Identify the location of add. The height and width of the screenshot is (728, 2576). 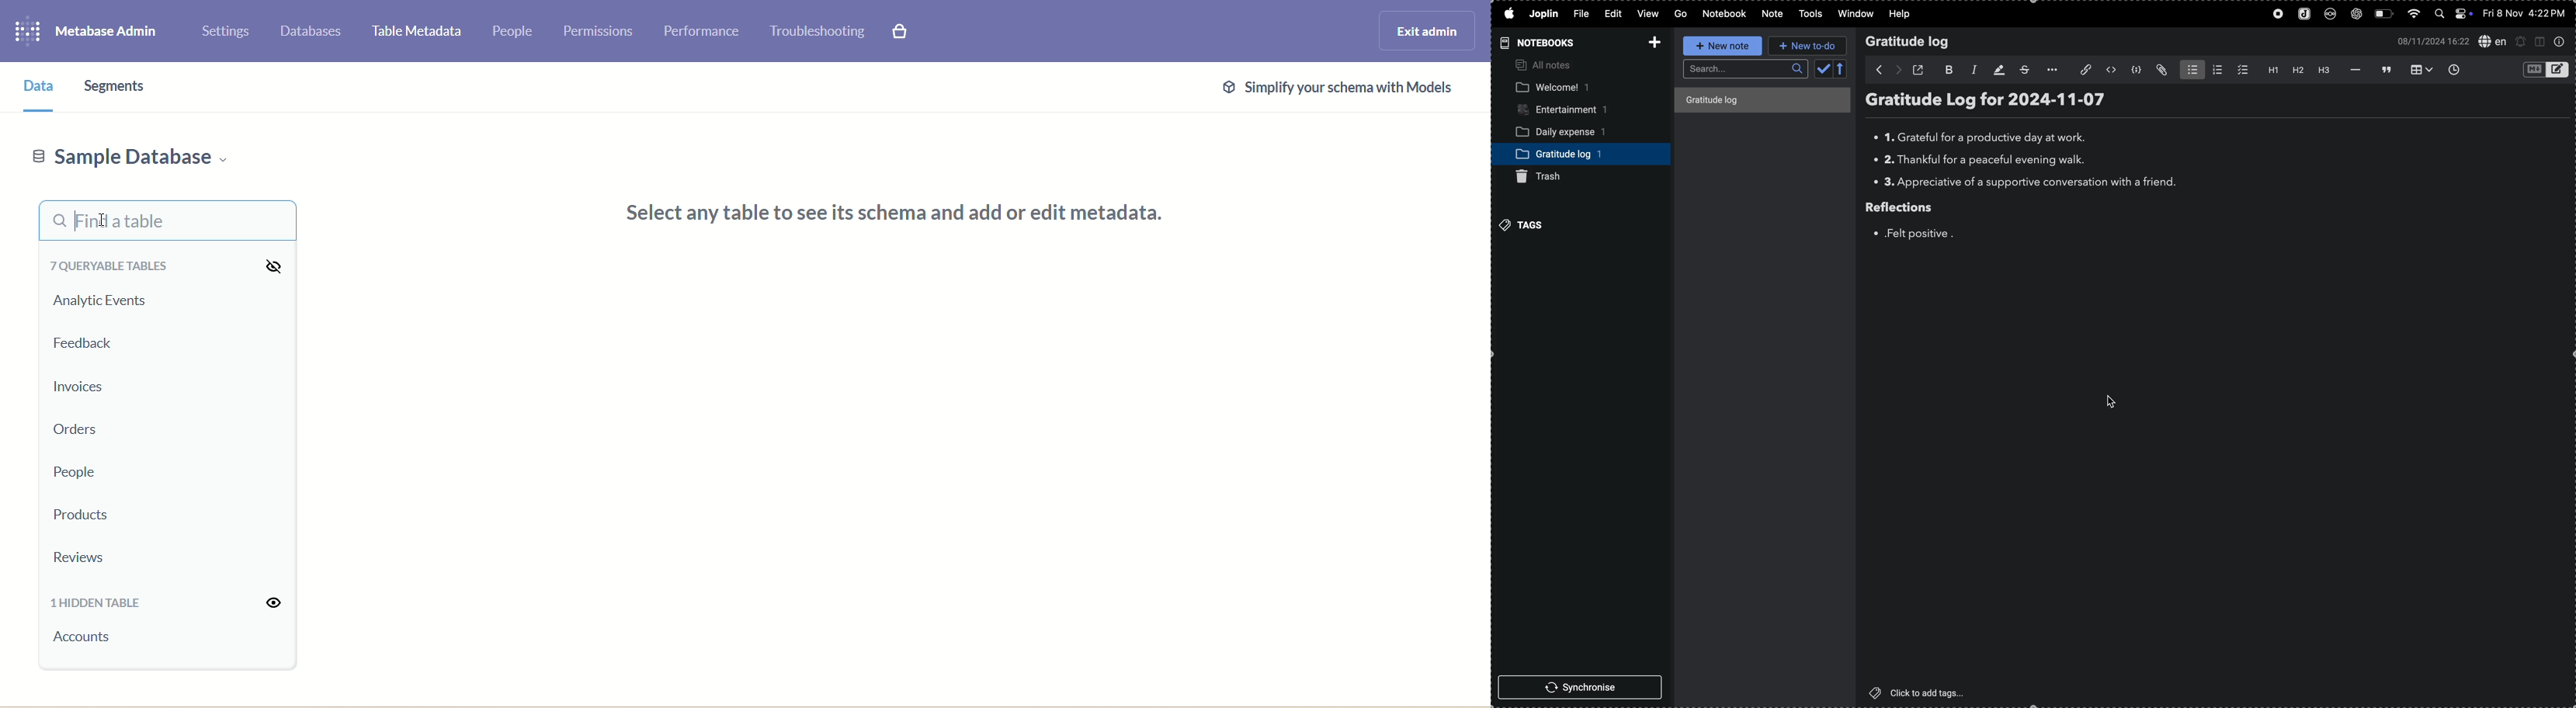
(1651, 43).